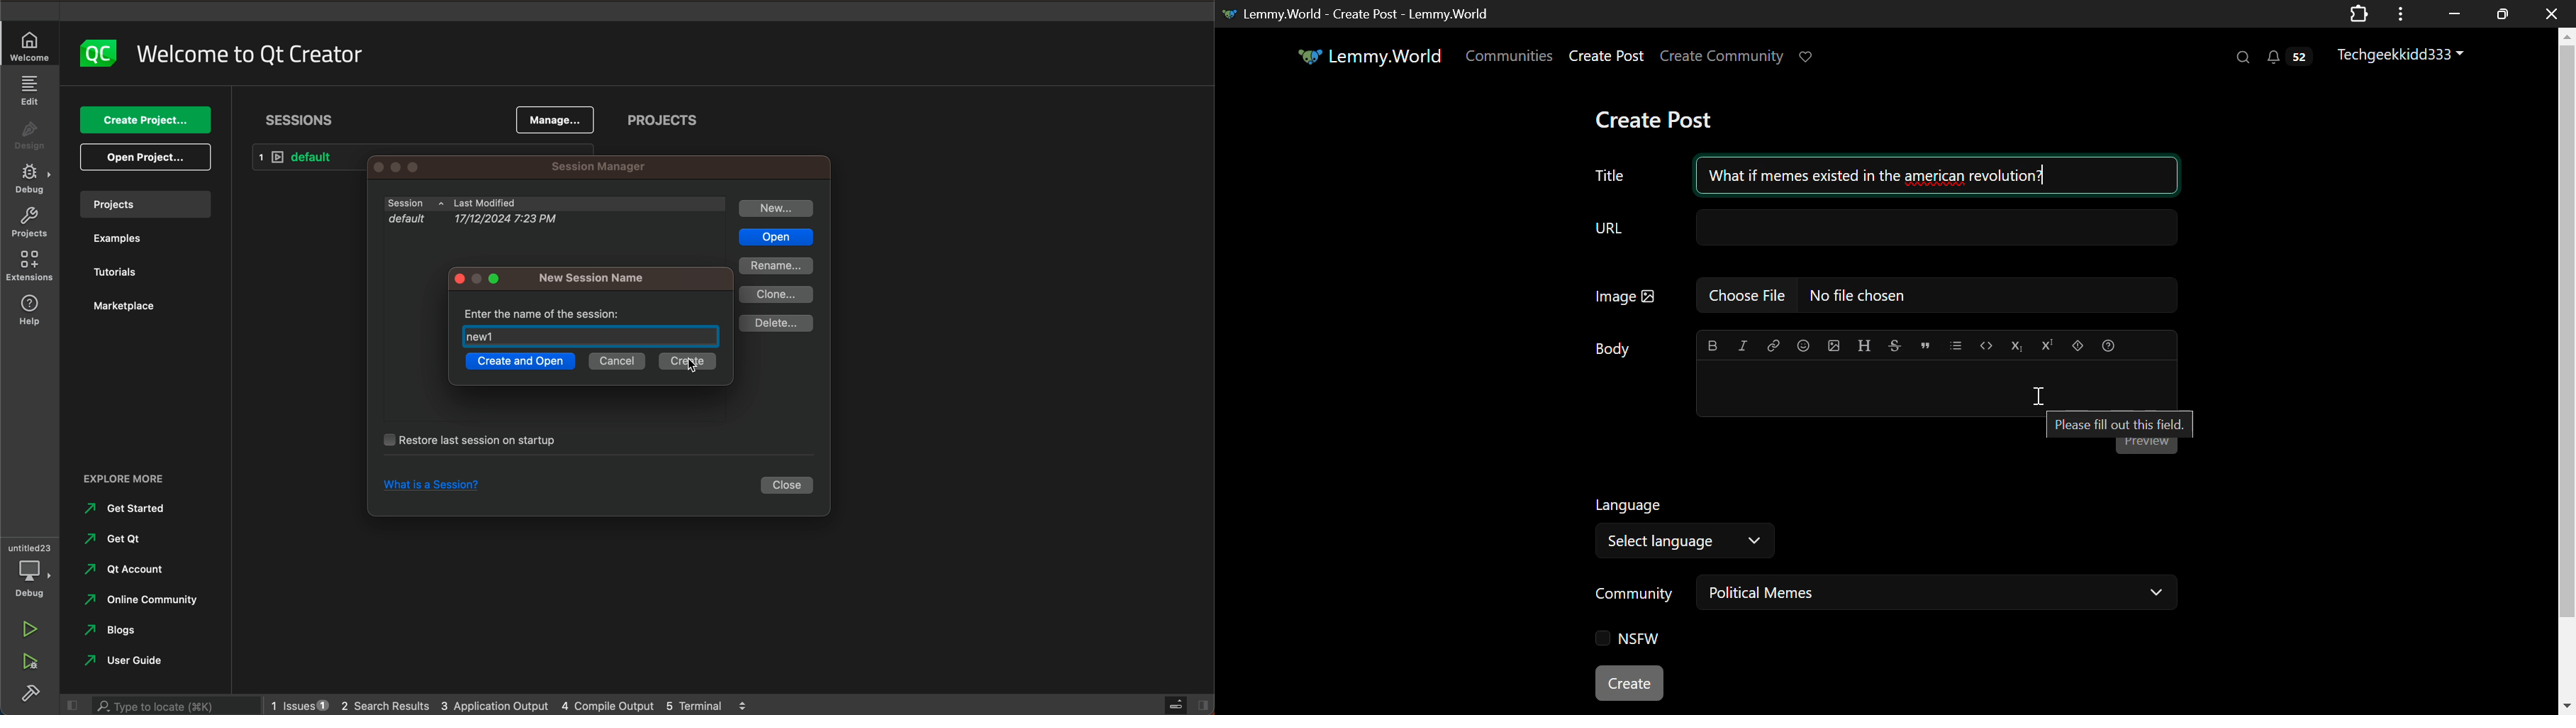 The height and width of the screenshot is (728, 2576). I want to click on searchbar, so click(173, 705).